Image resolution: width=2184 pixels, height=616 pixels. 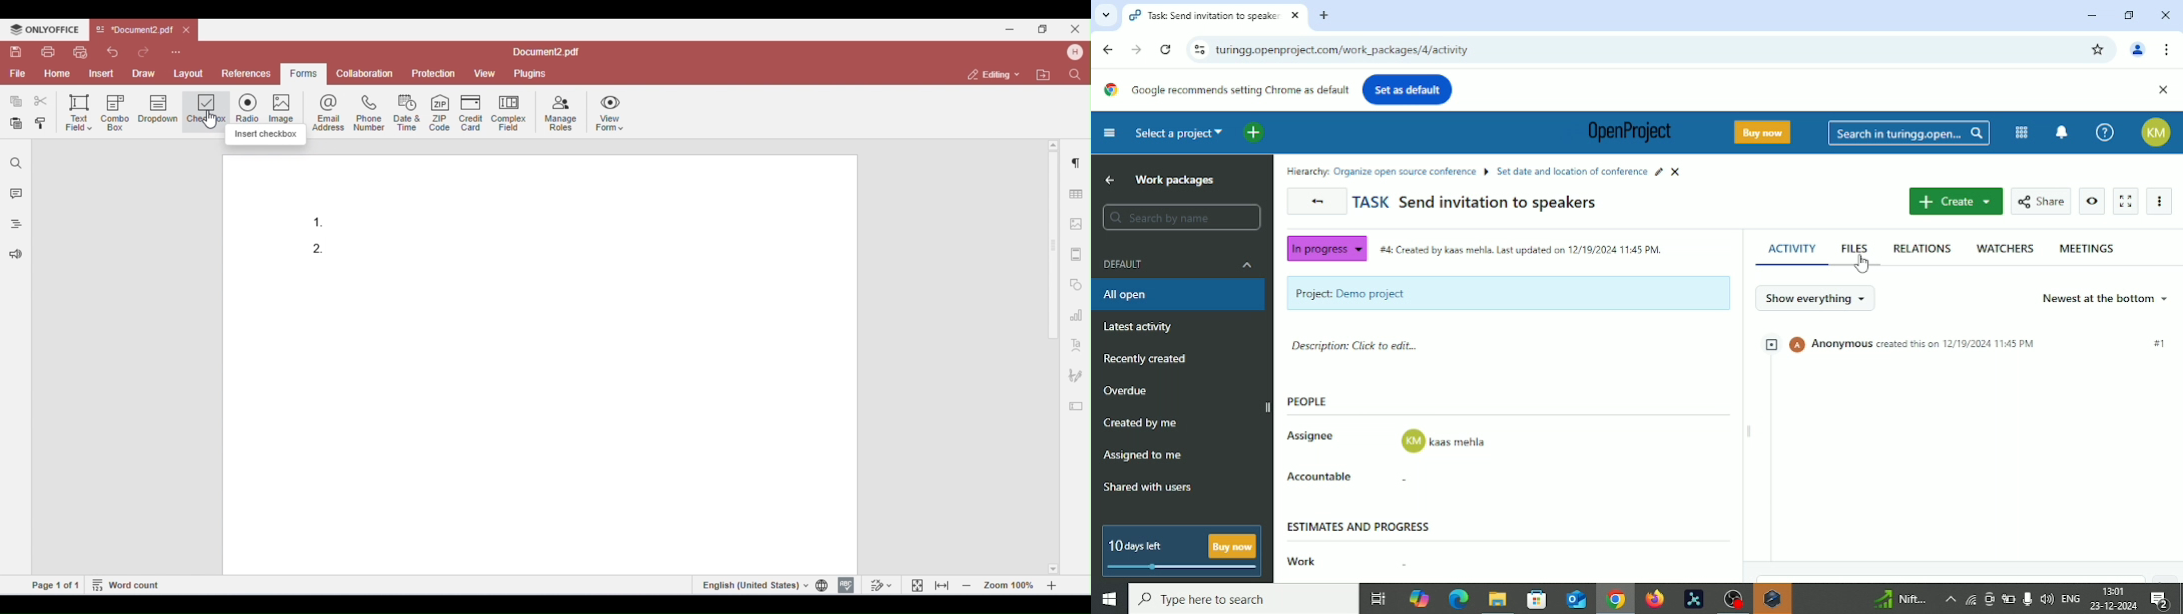 I want to click on Watchers, so click(x=2005, y=248).